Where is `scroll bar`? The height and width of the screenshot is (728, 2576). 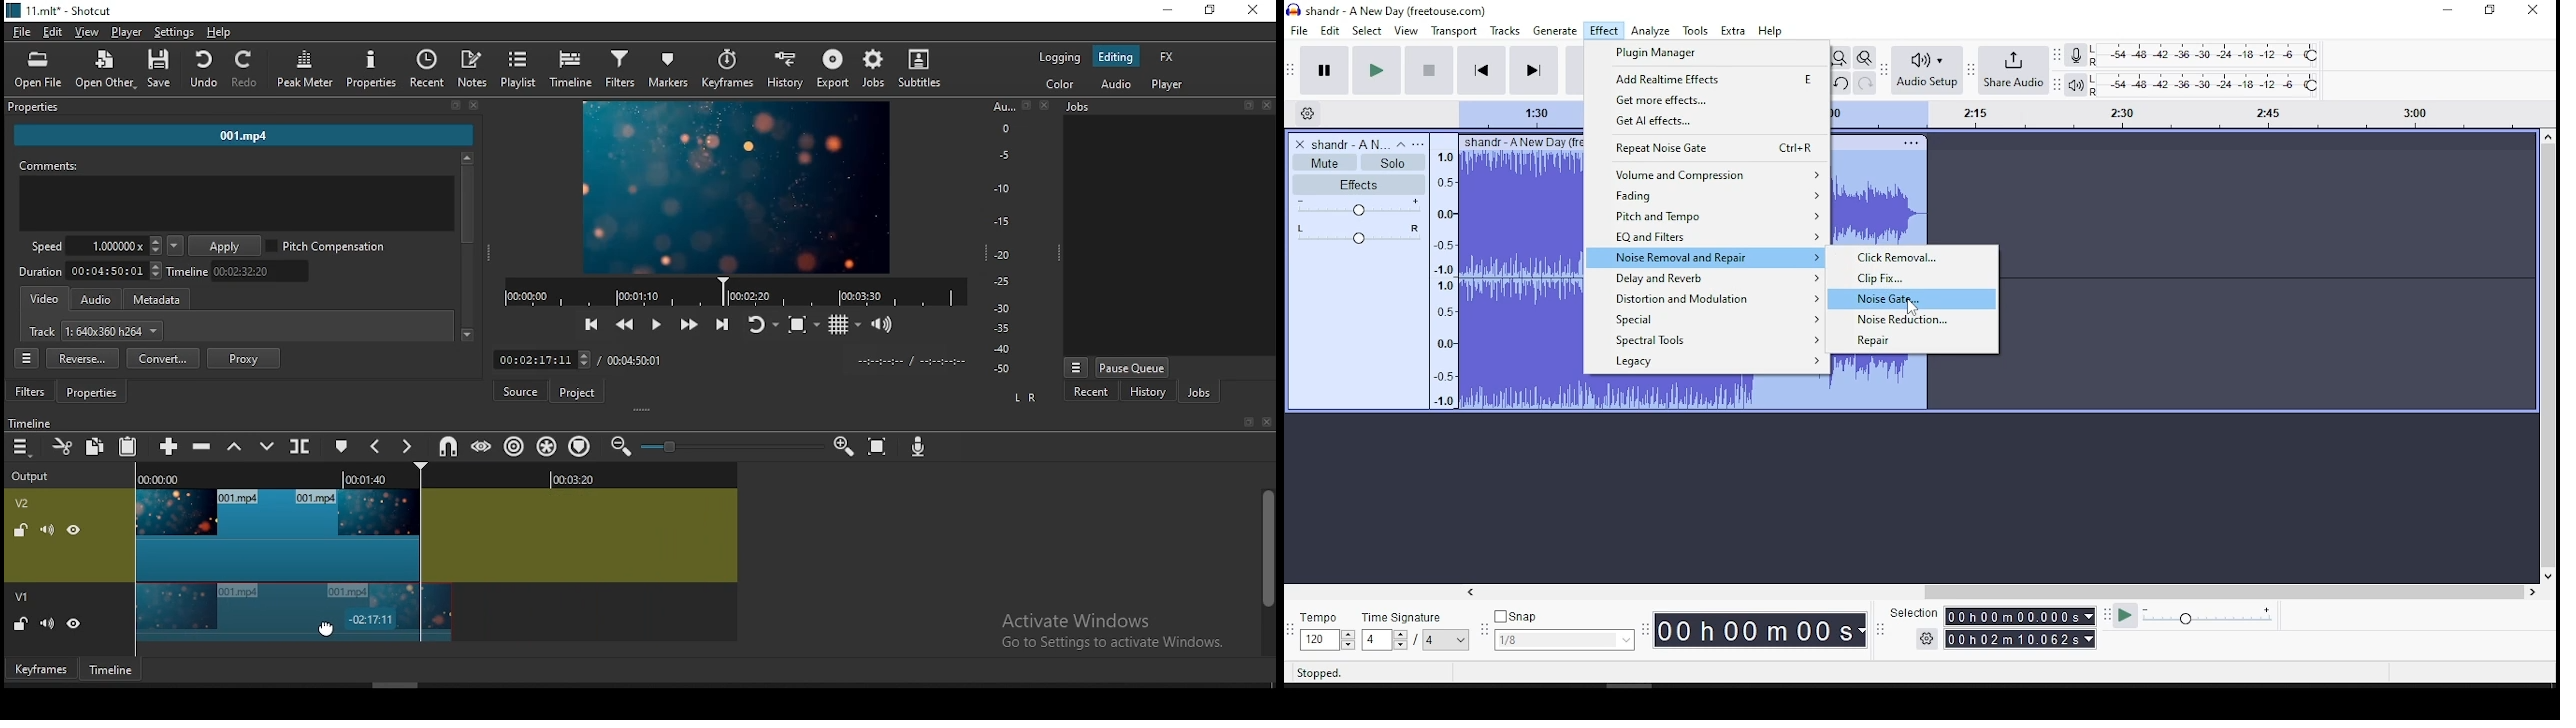 scroll bar is located at coordinates (1266, 570).